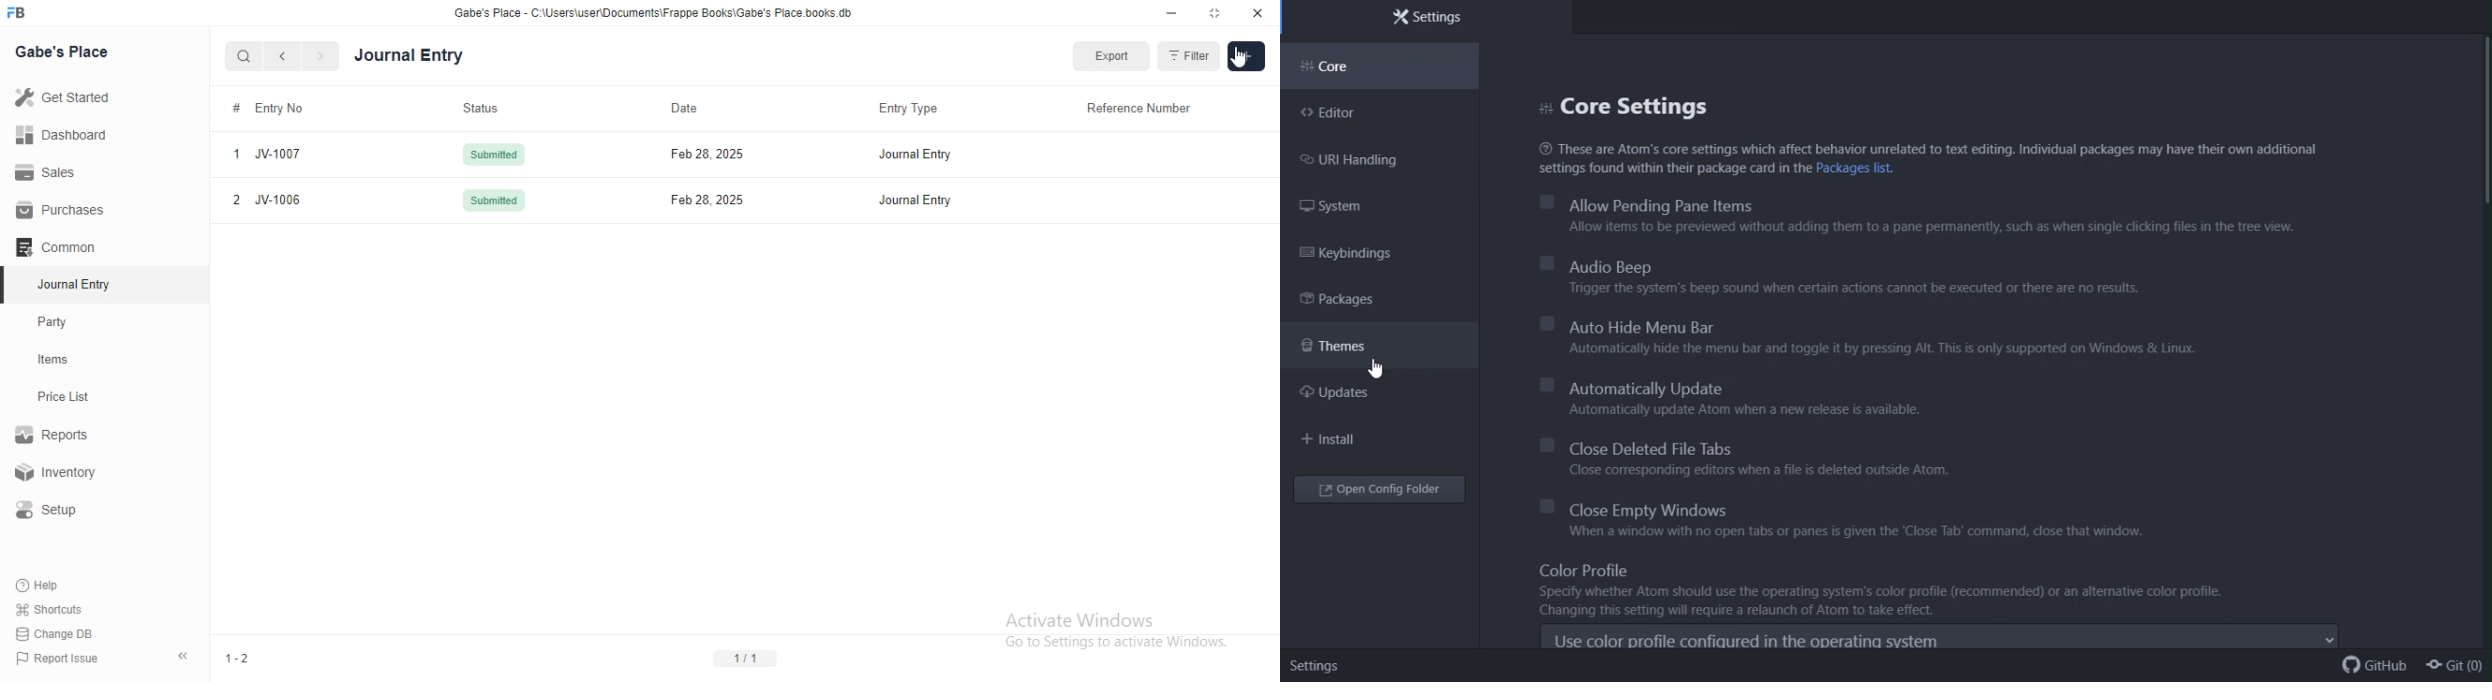  I want to click on Submitted, so click(492, 203).